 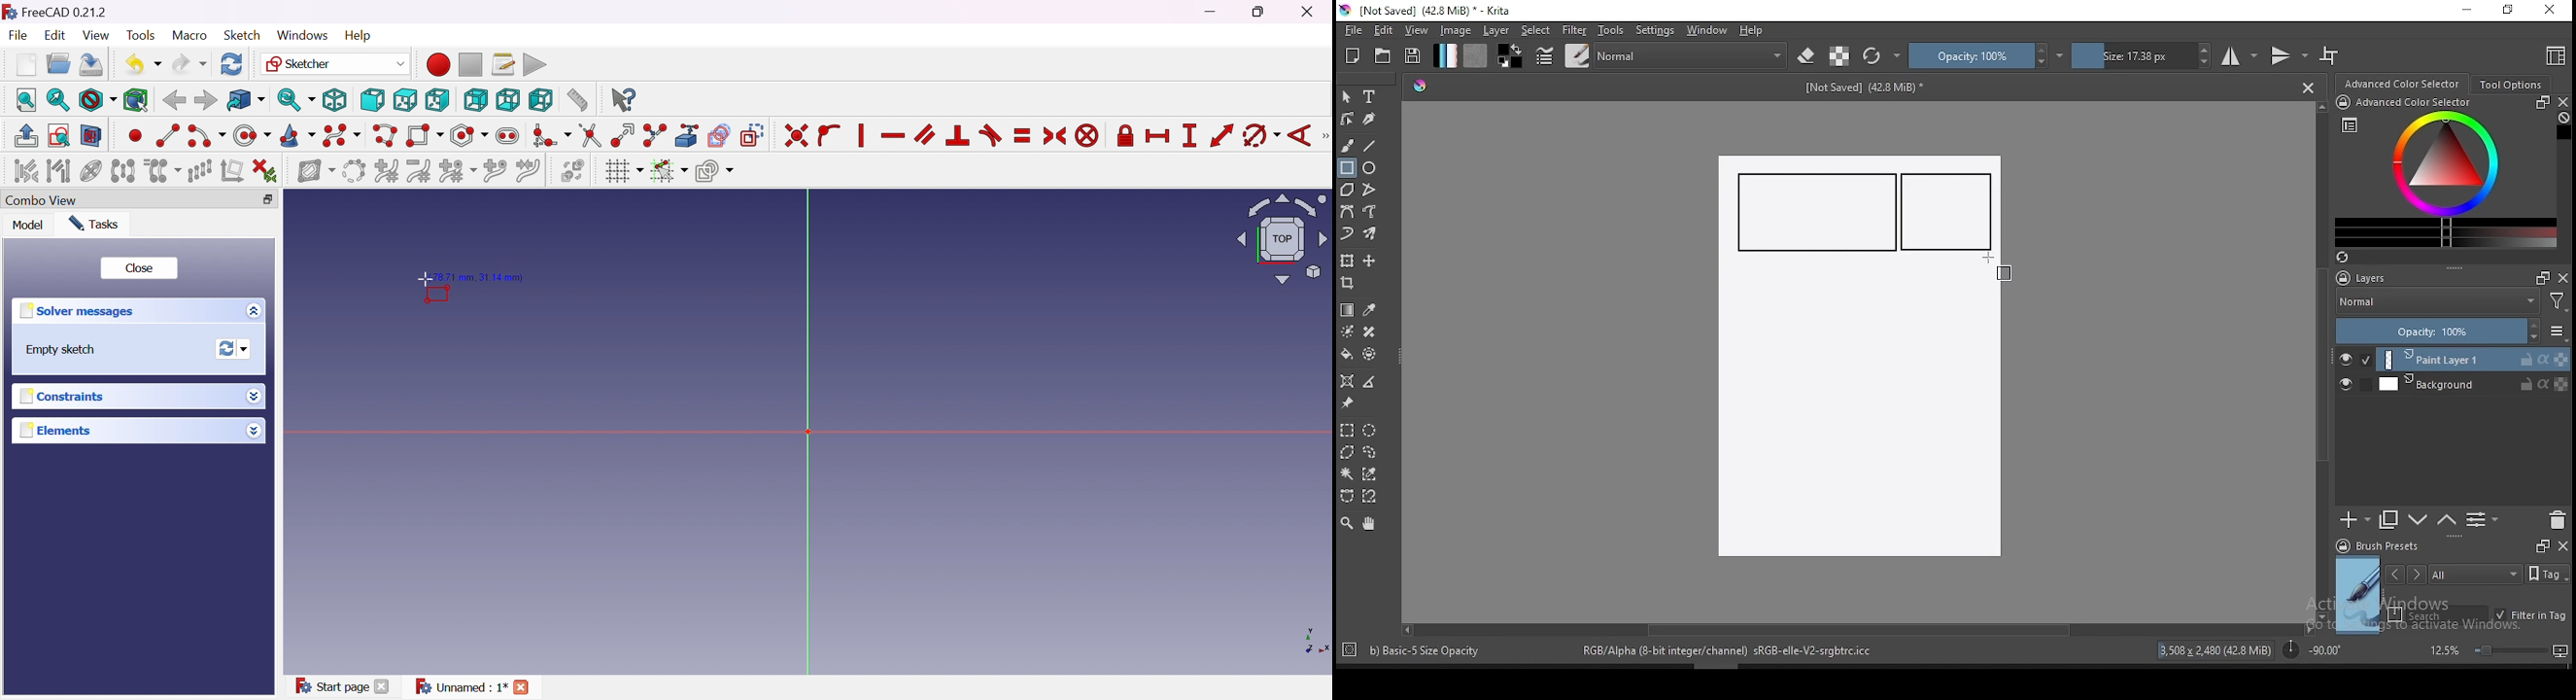 What do you see at coordinates (2438, 614) in the screenshot?
I see `search` at bounding box center [2438, 614].